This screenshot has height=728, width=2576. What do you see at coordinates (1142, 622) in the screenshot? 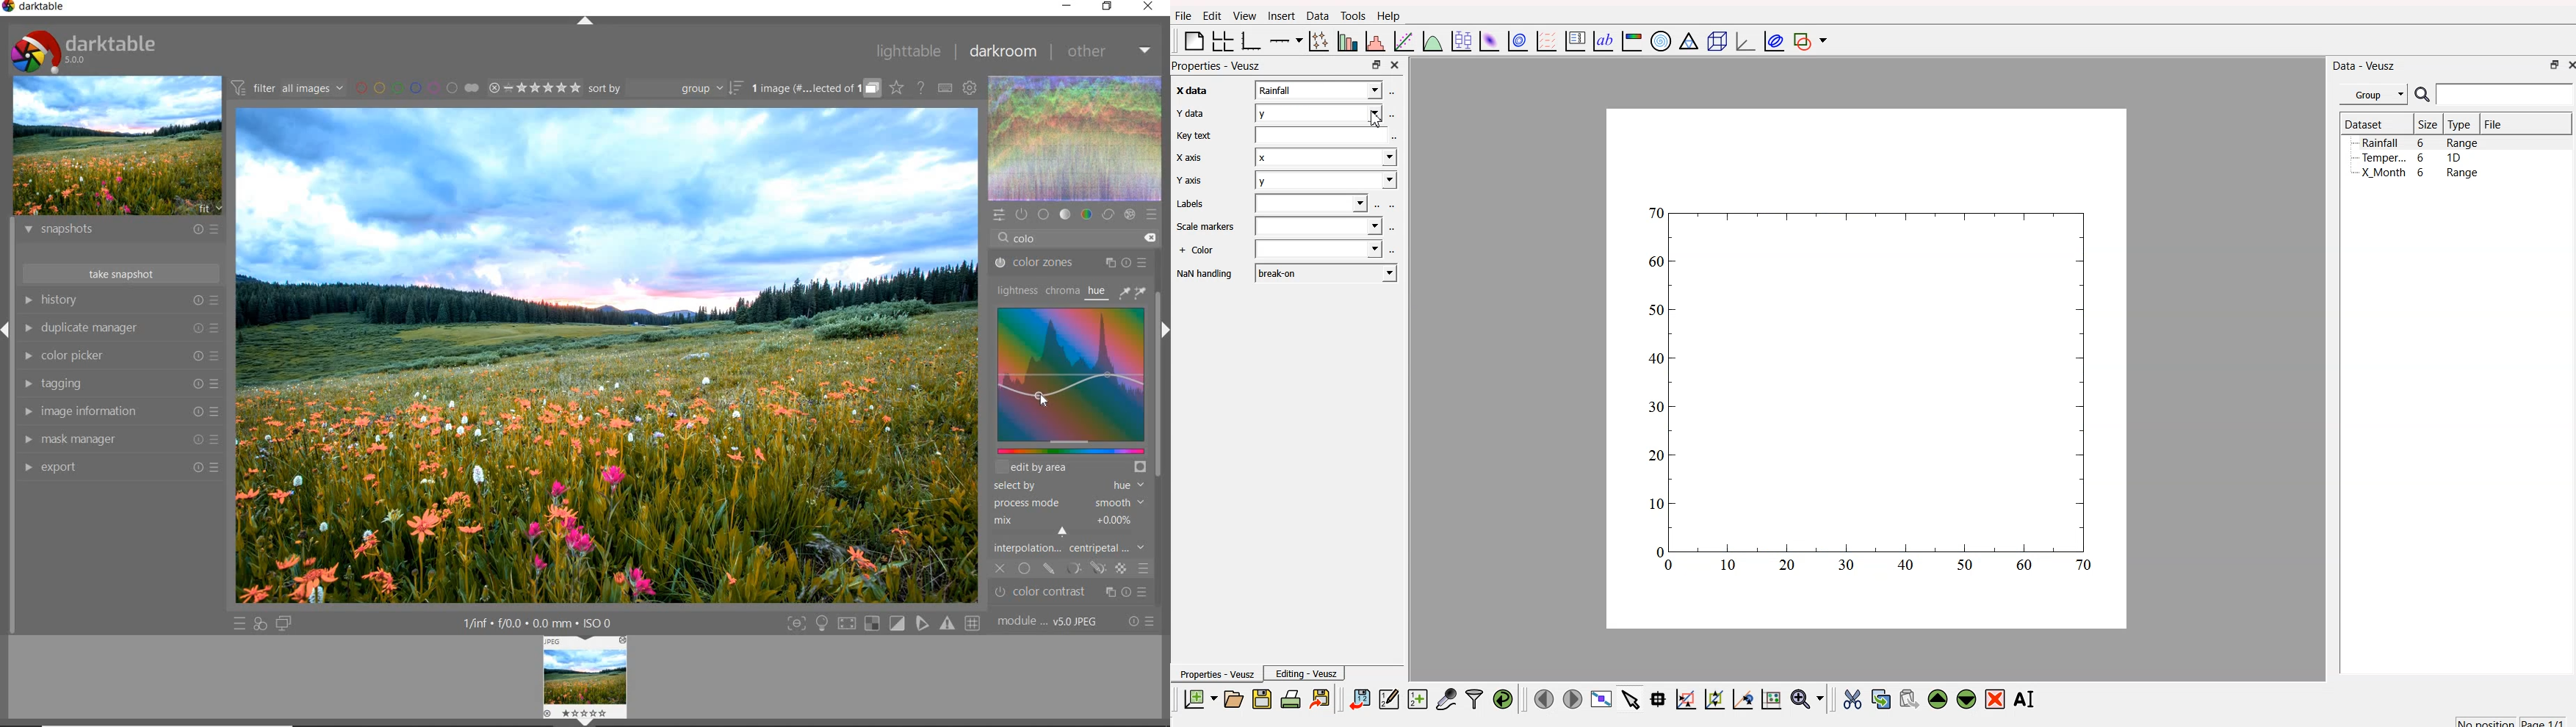
I see `reset or presets and preferences` at bounding box center [1142, 622].